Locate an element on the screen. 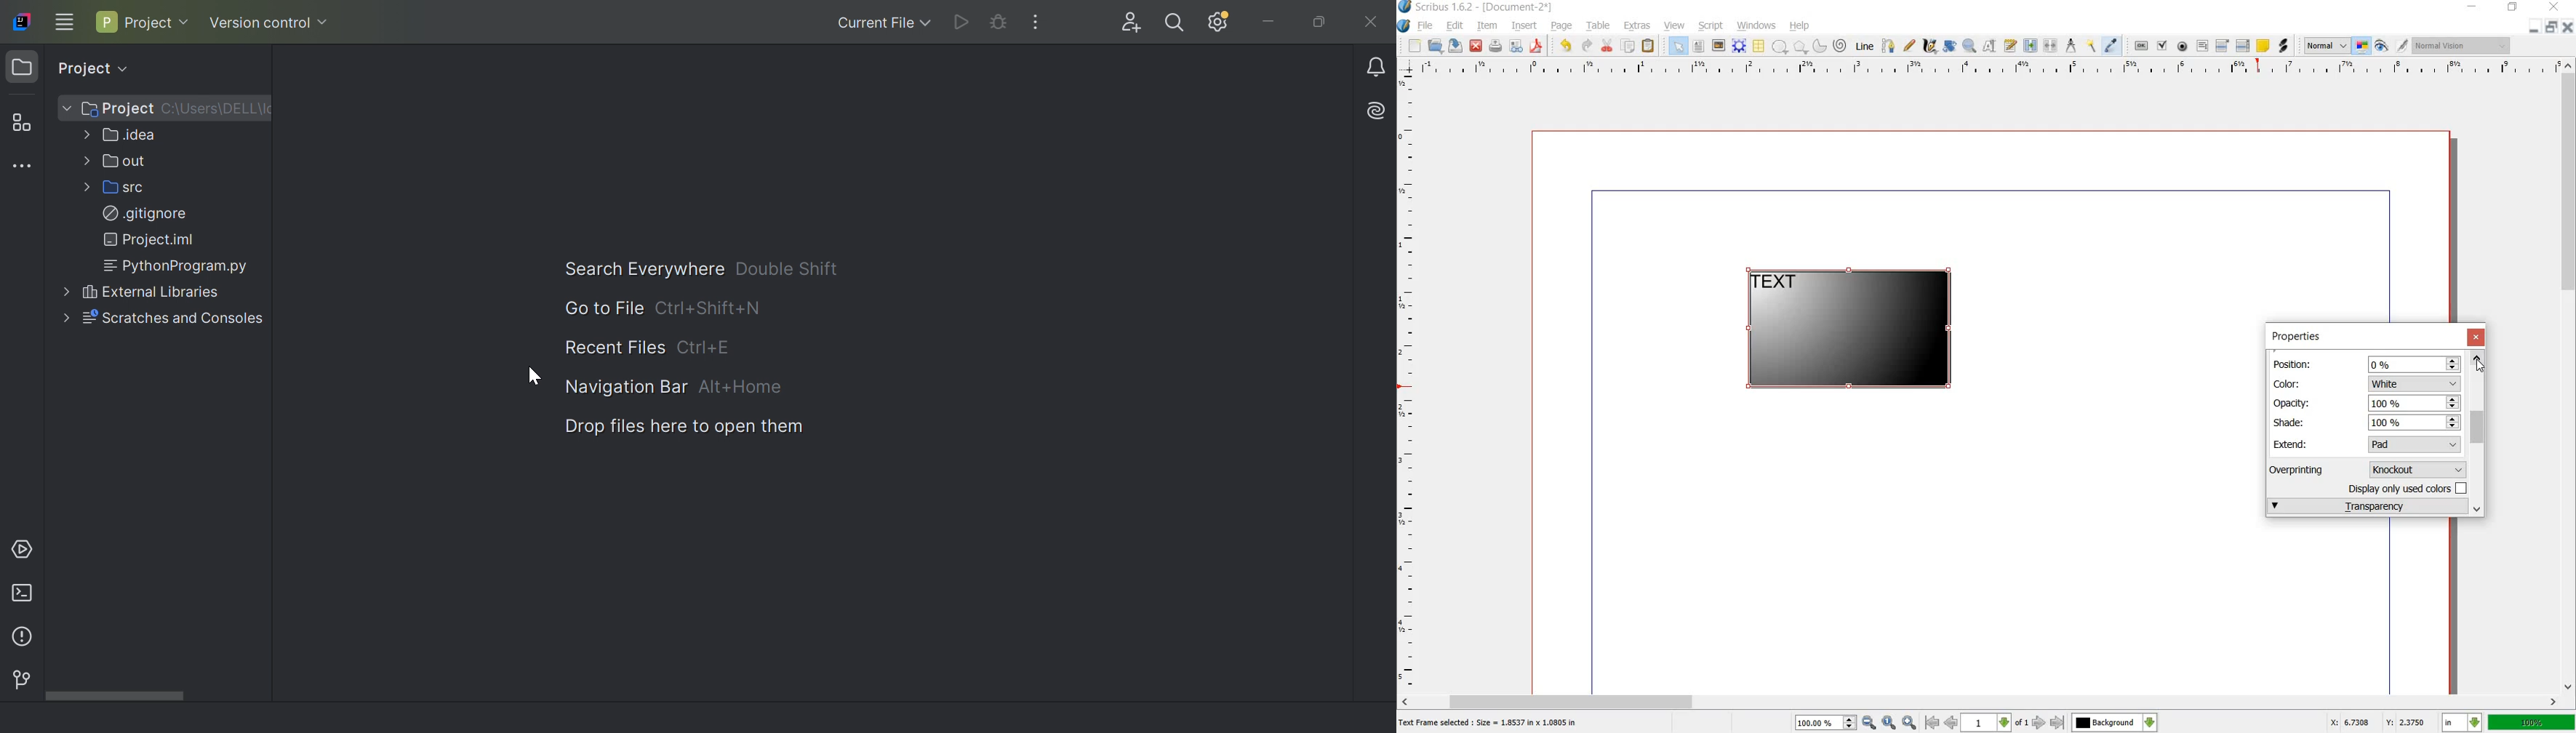 The width and height of the screenshot is (2576, 756). measurement is located at coordinates (2072, 45).